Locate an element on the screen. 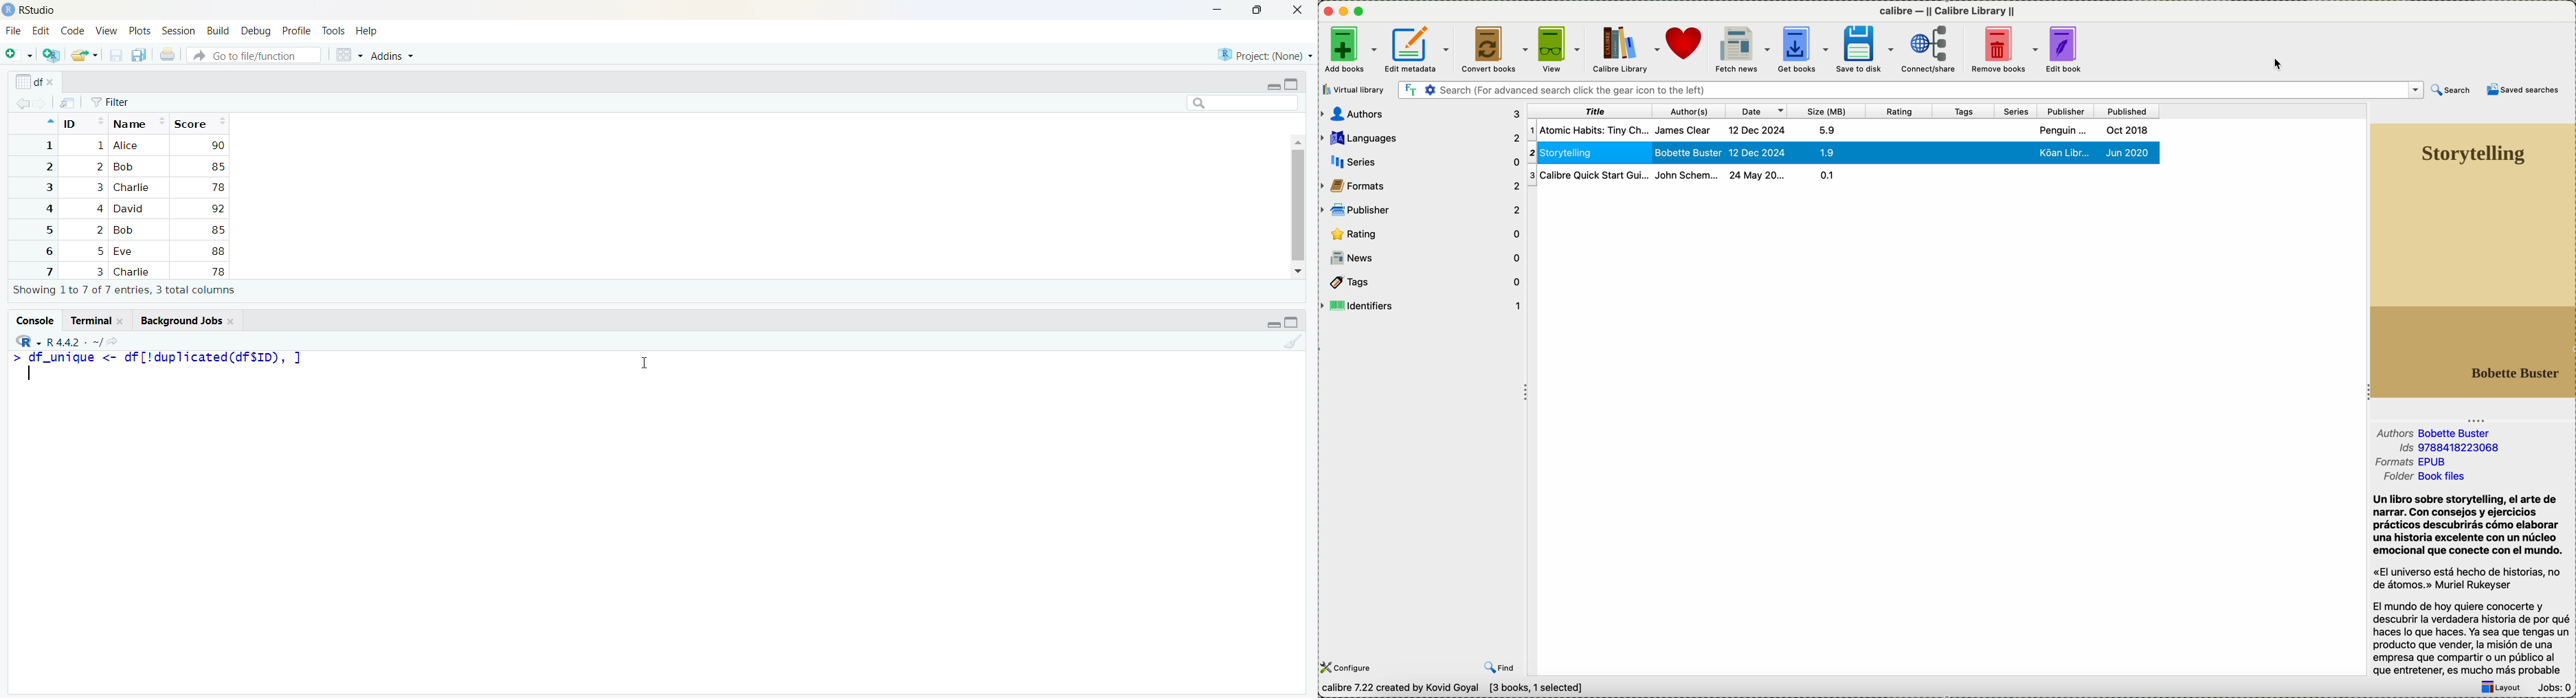 The height and width of the screenshot is (700, 2576). new file is located at coordinates (20, 54).